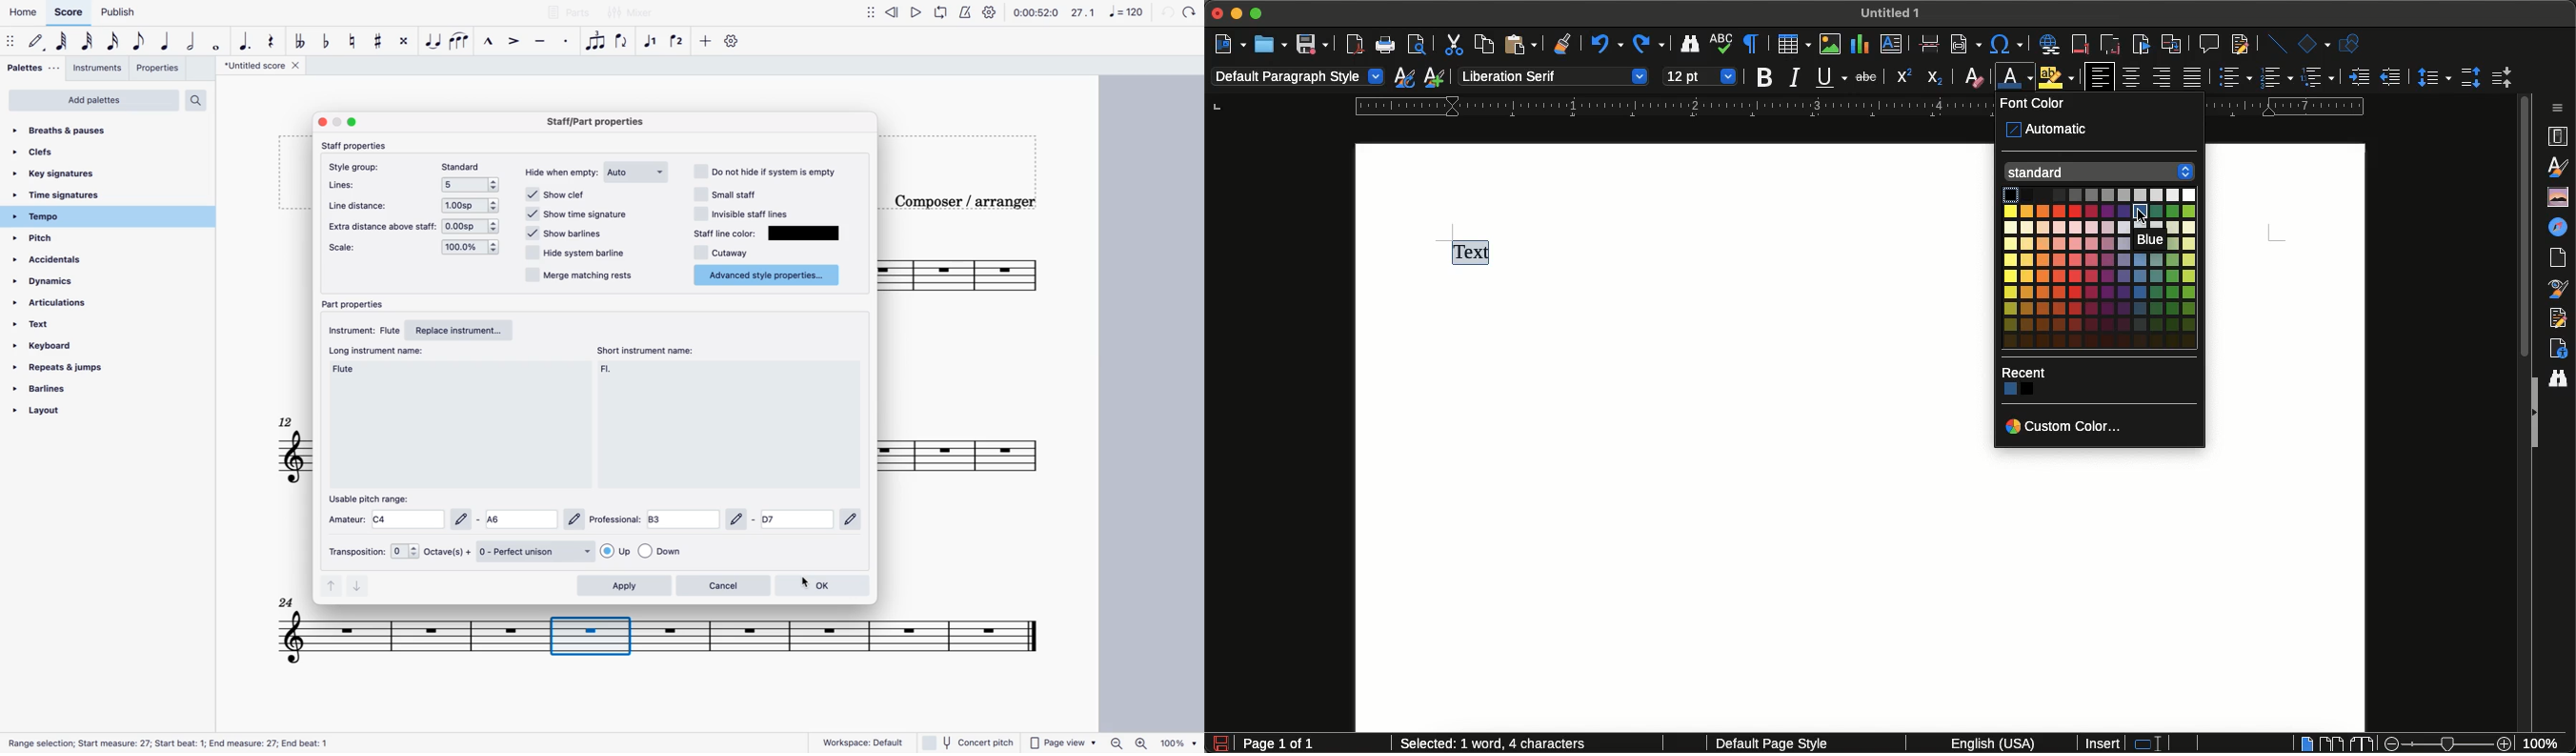  Describe the element at coordinates (1896, 47) in the screenshot. I see `Insert text box` at that location.